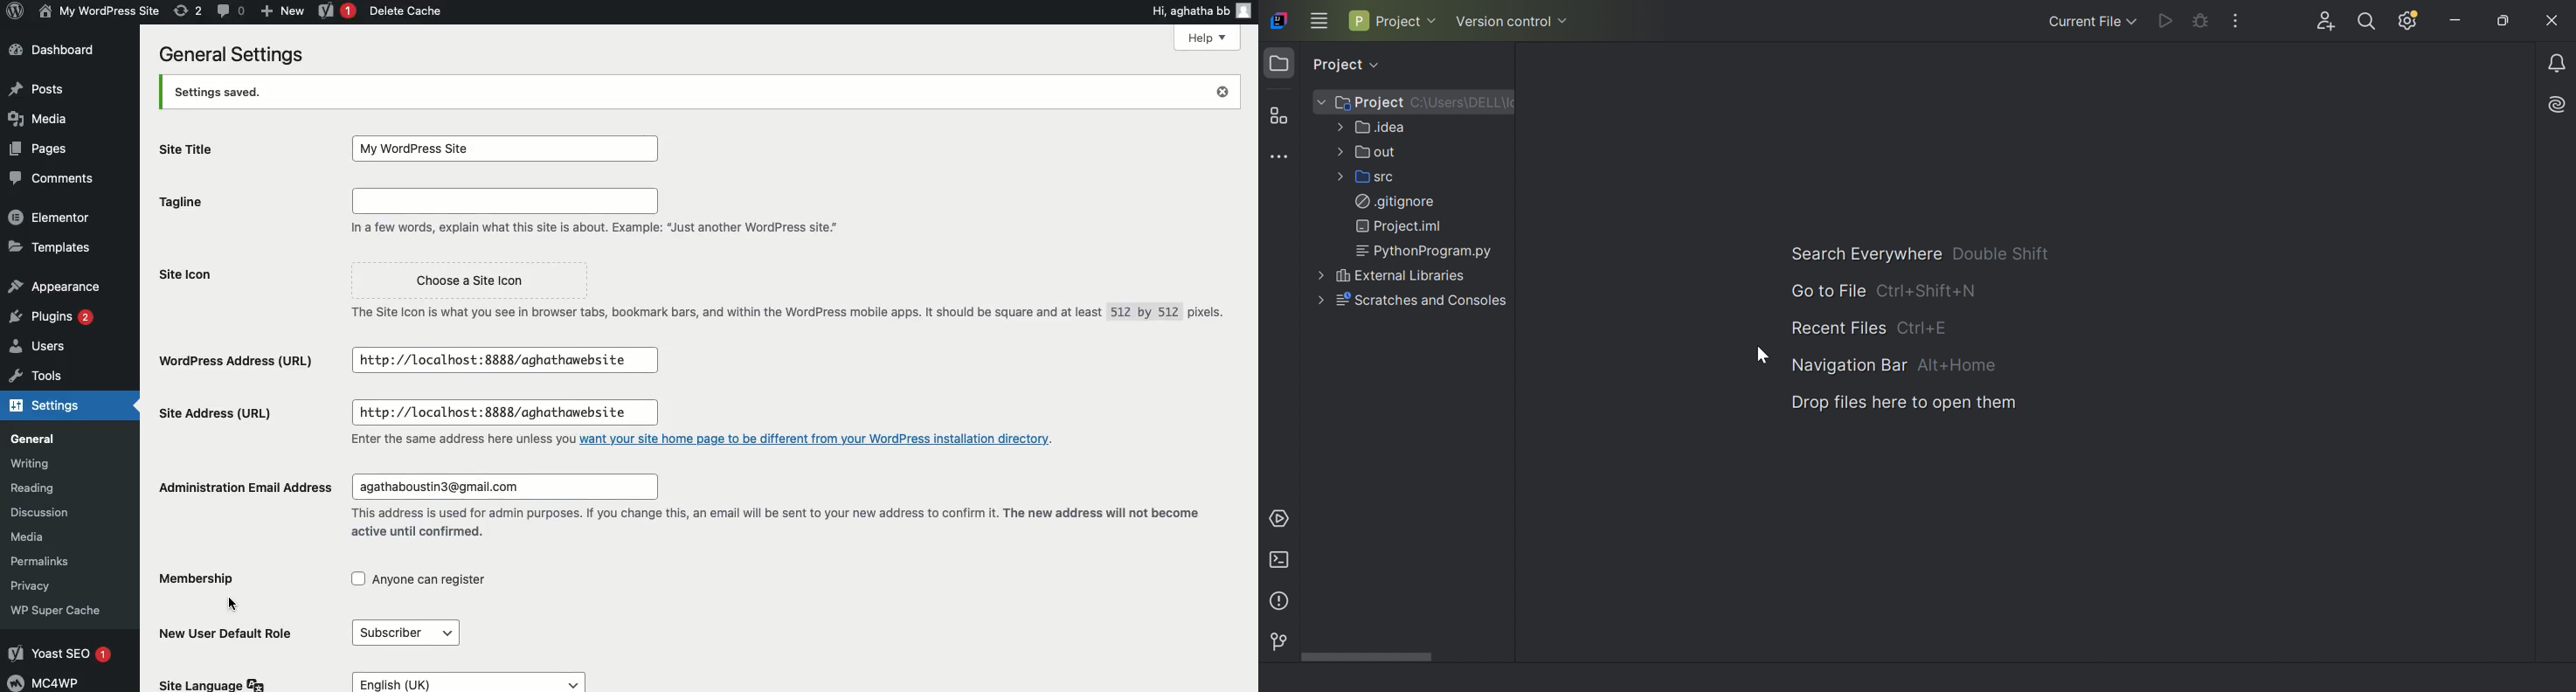 This screenshot has height=700, width=2576. What do you see at coordinates (59, 285) in the screenshot?
I see `Appearance` at bounding box center [59, 285].